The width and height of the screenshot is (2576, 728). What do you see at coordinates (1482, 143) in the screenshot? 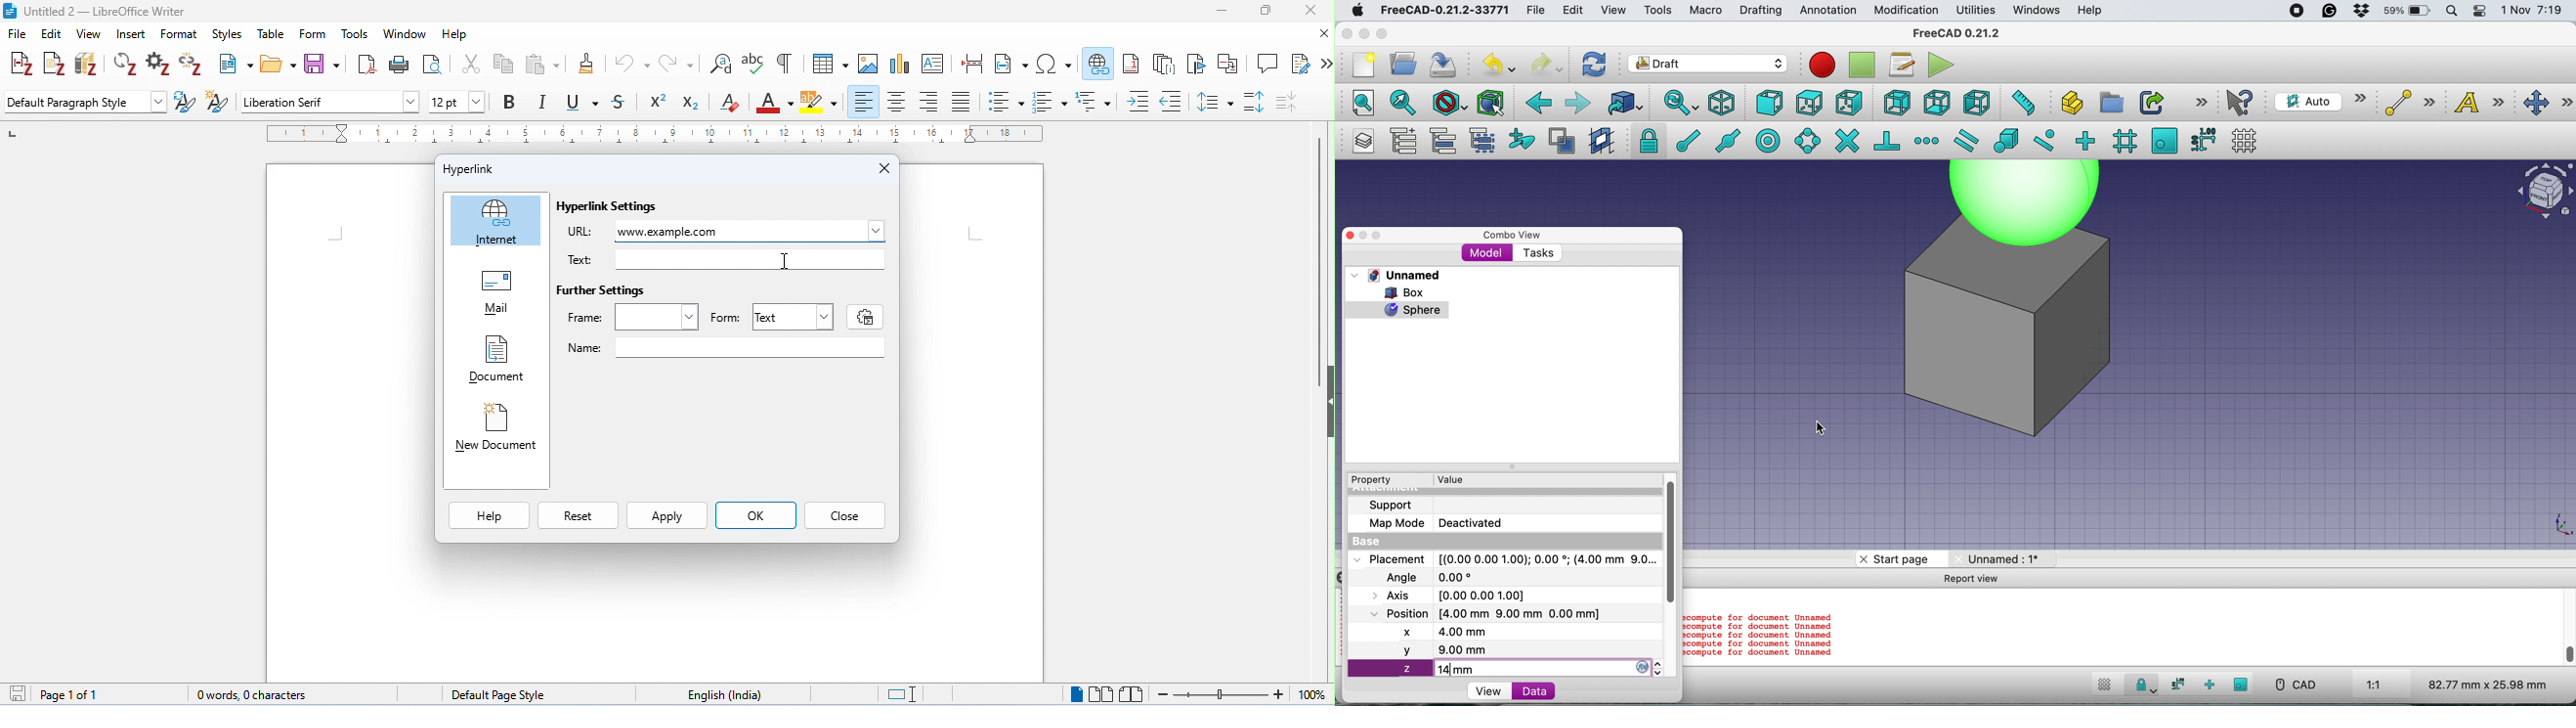
I see `select group` at bounding box center [1482, 143].